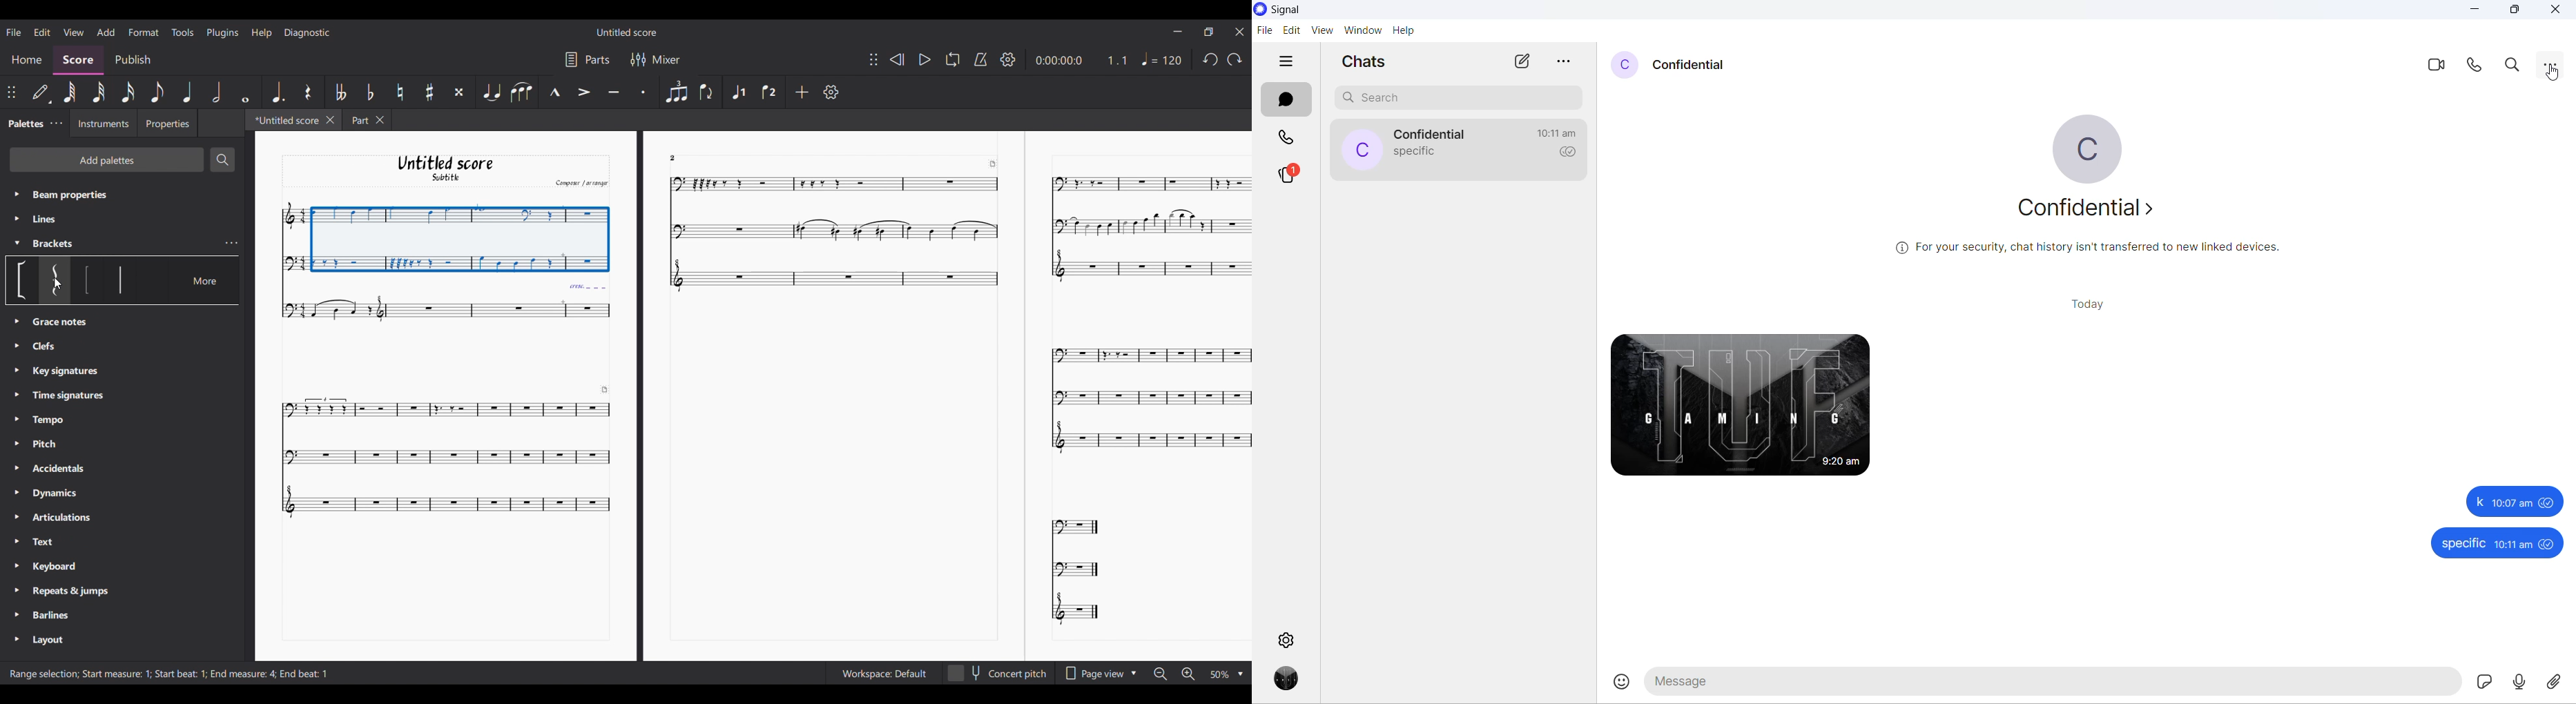  Describe the element at coordinates (1075, 568) in the screenshot. I see `` at that location.